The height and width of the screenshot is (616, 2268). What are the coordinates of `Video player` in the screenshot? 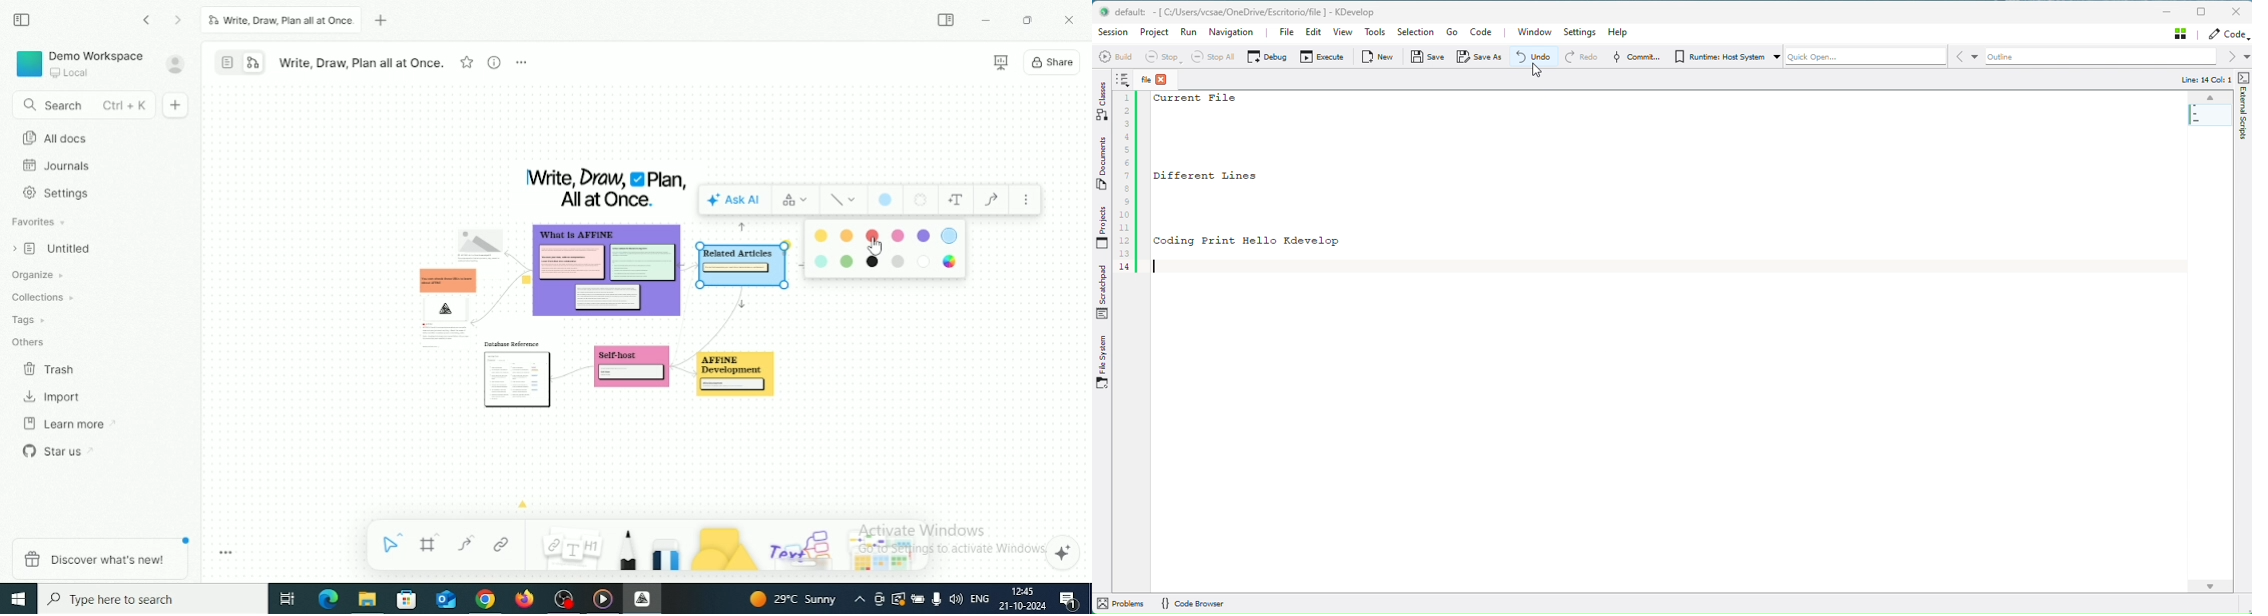 It's located at (603, 599).